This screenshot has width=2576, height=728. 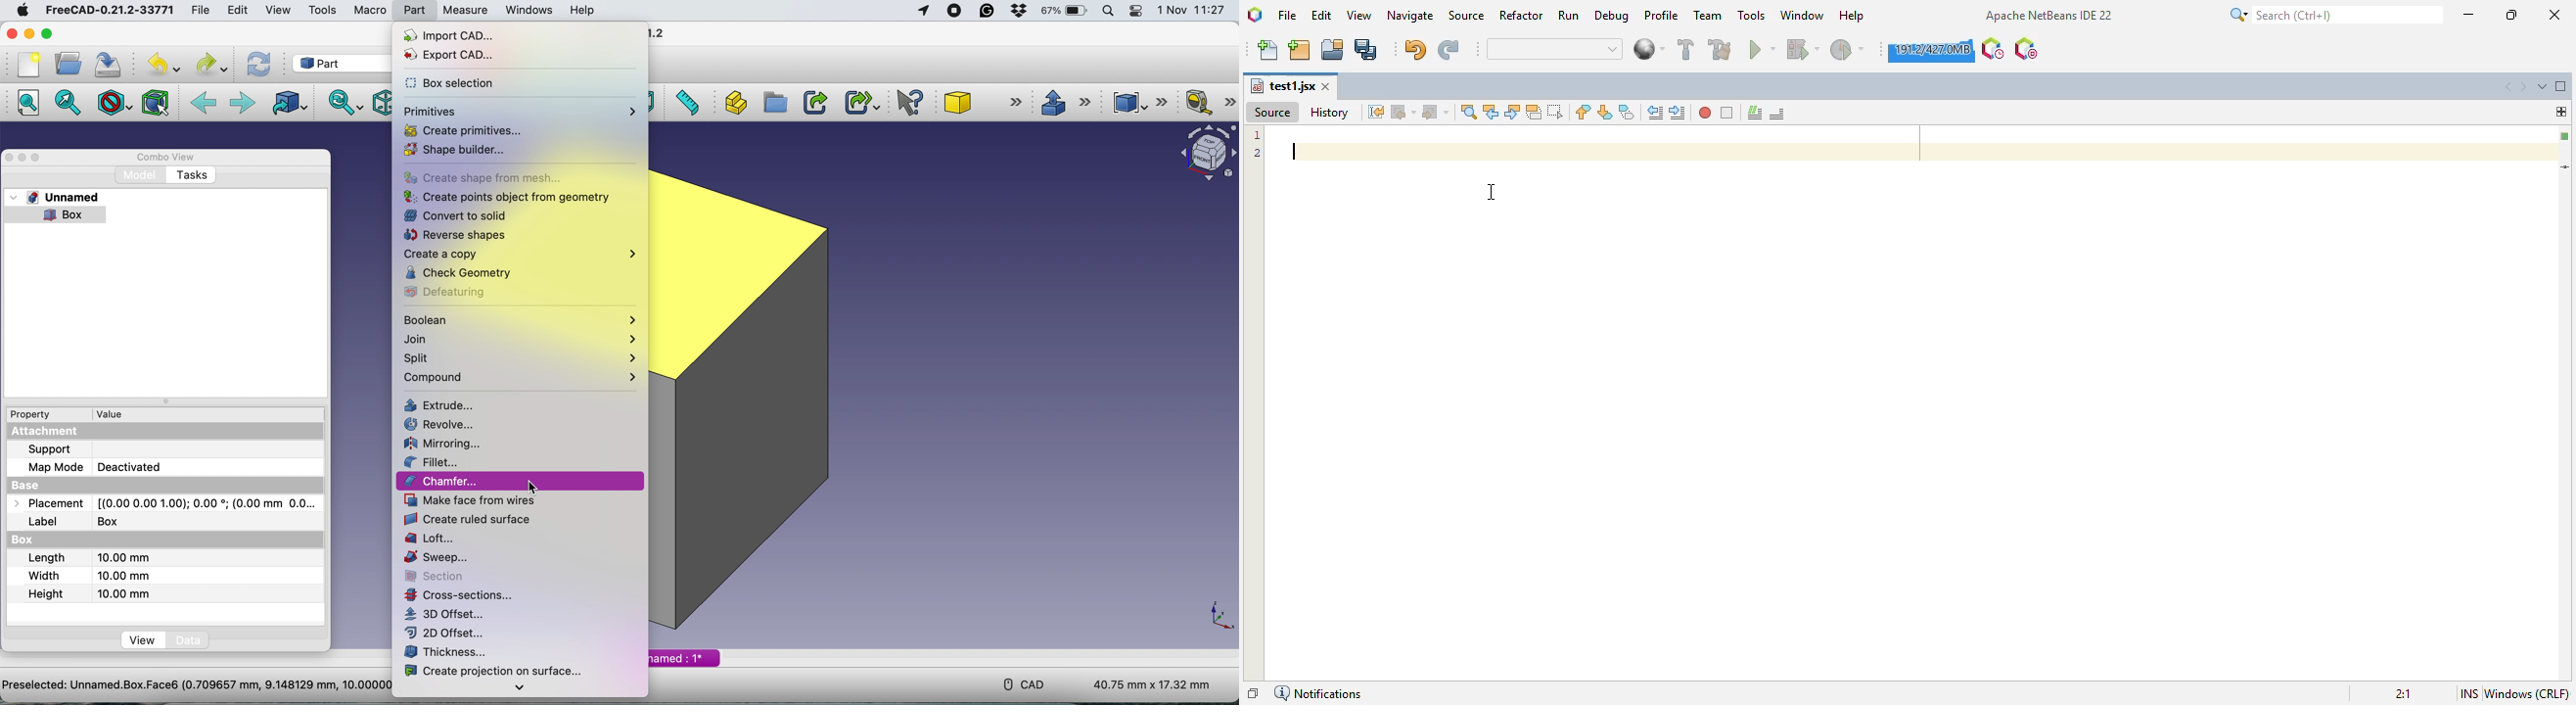 I want to click on data, so click(x=188, y=641).